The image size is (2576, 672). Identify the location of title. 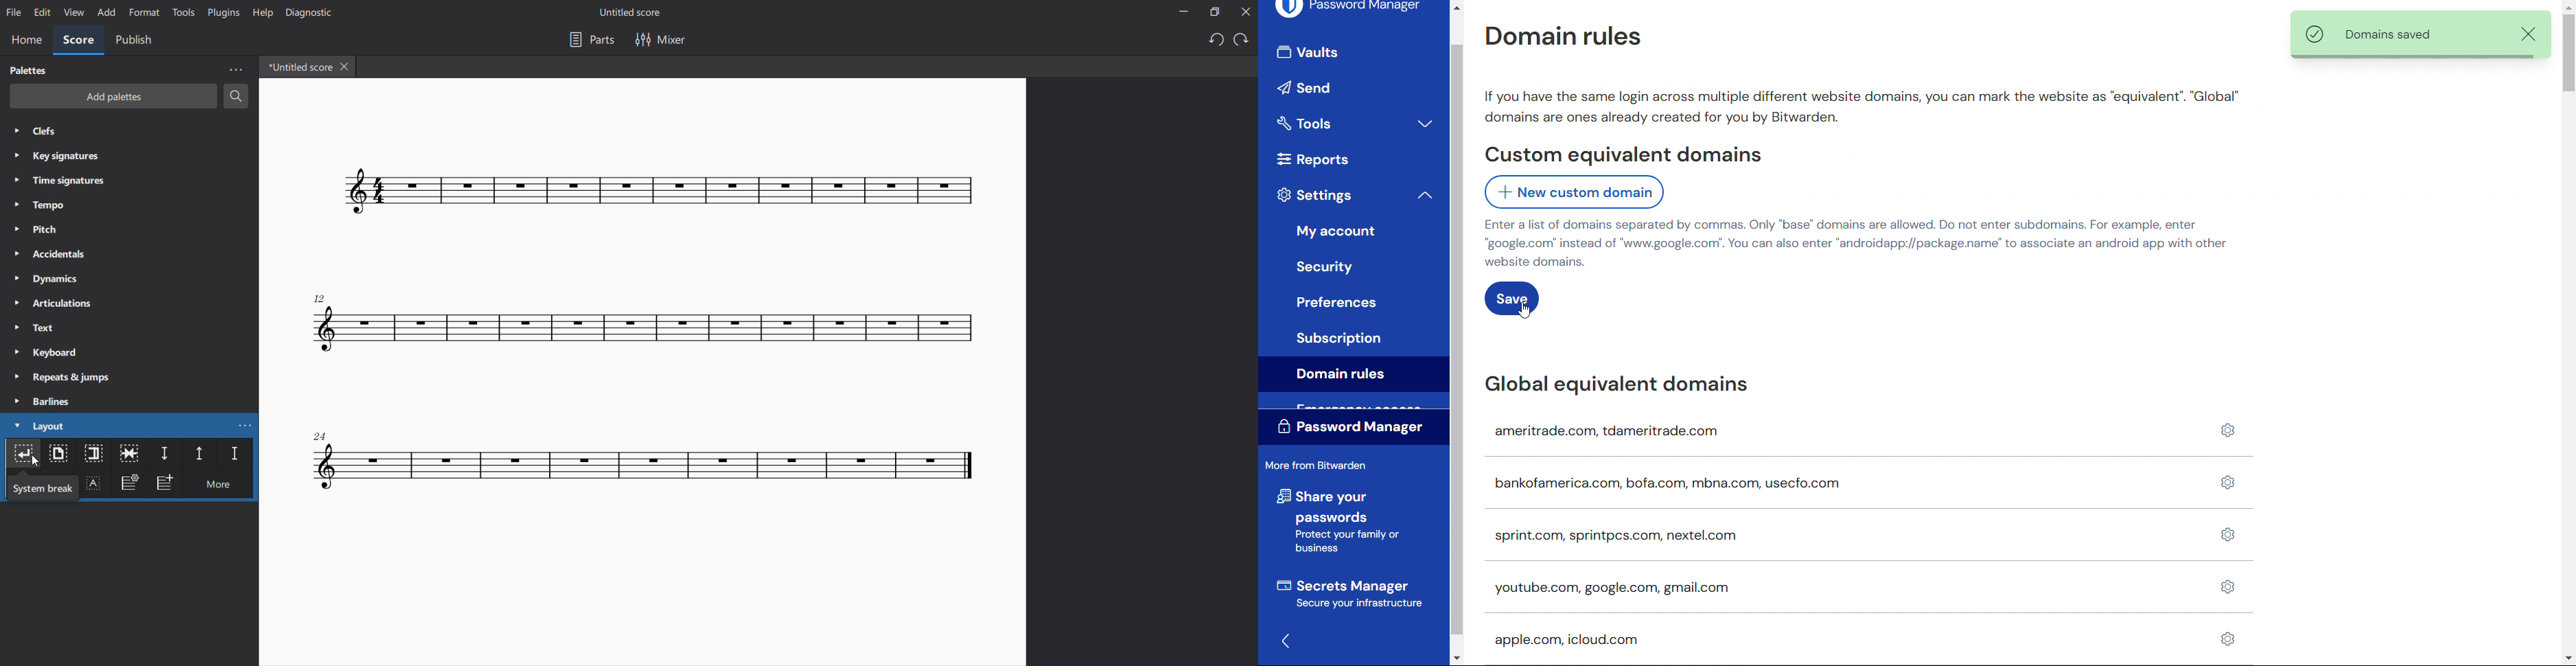
(637, 12).